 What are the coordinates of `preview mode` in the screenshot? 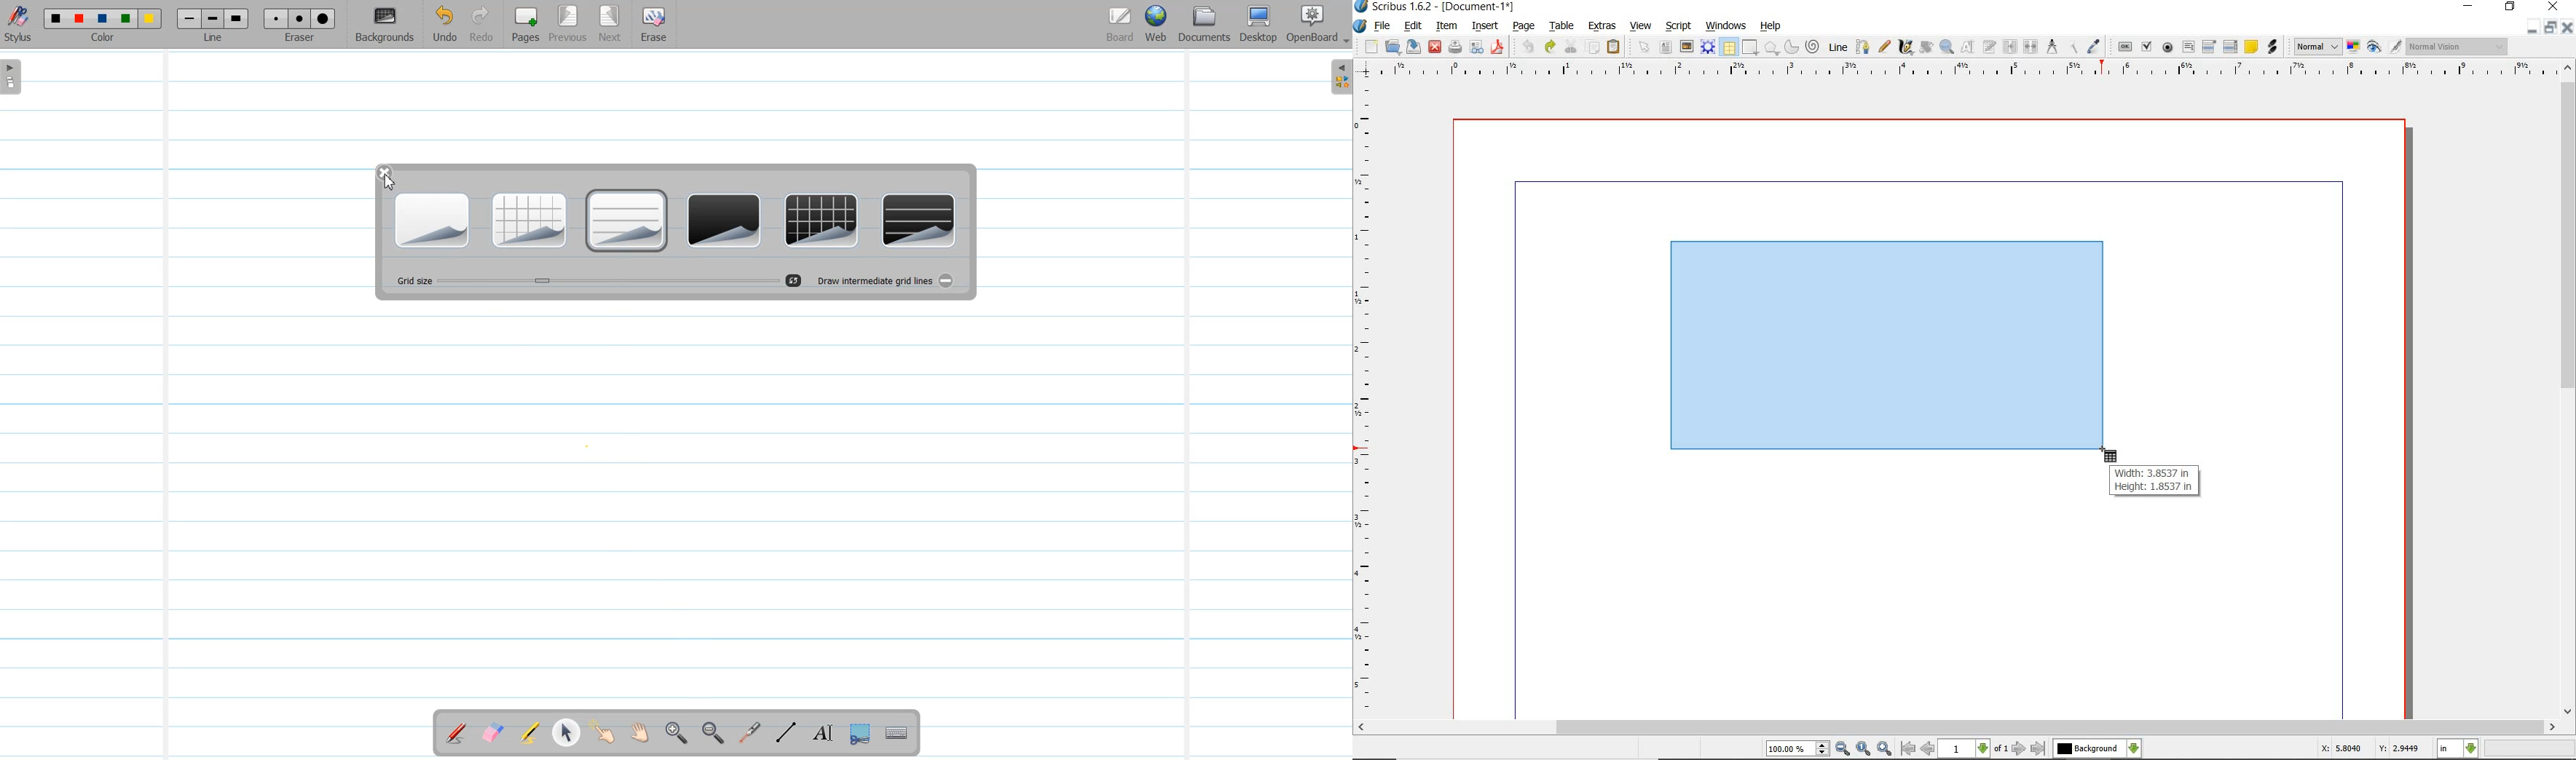 It's located at (2374, 48).